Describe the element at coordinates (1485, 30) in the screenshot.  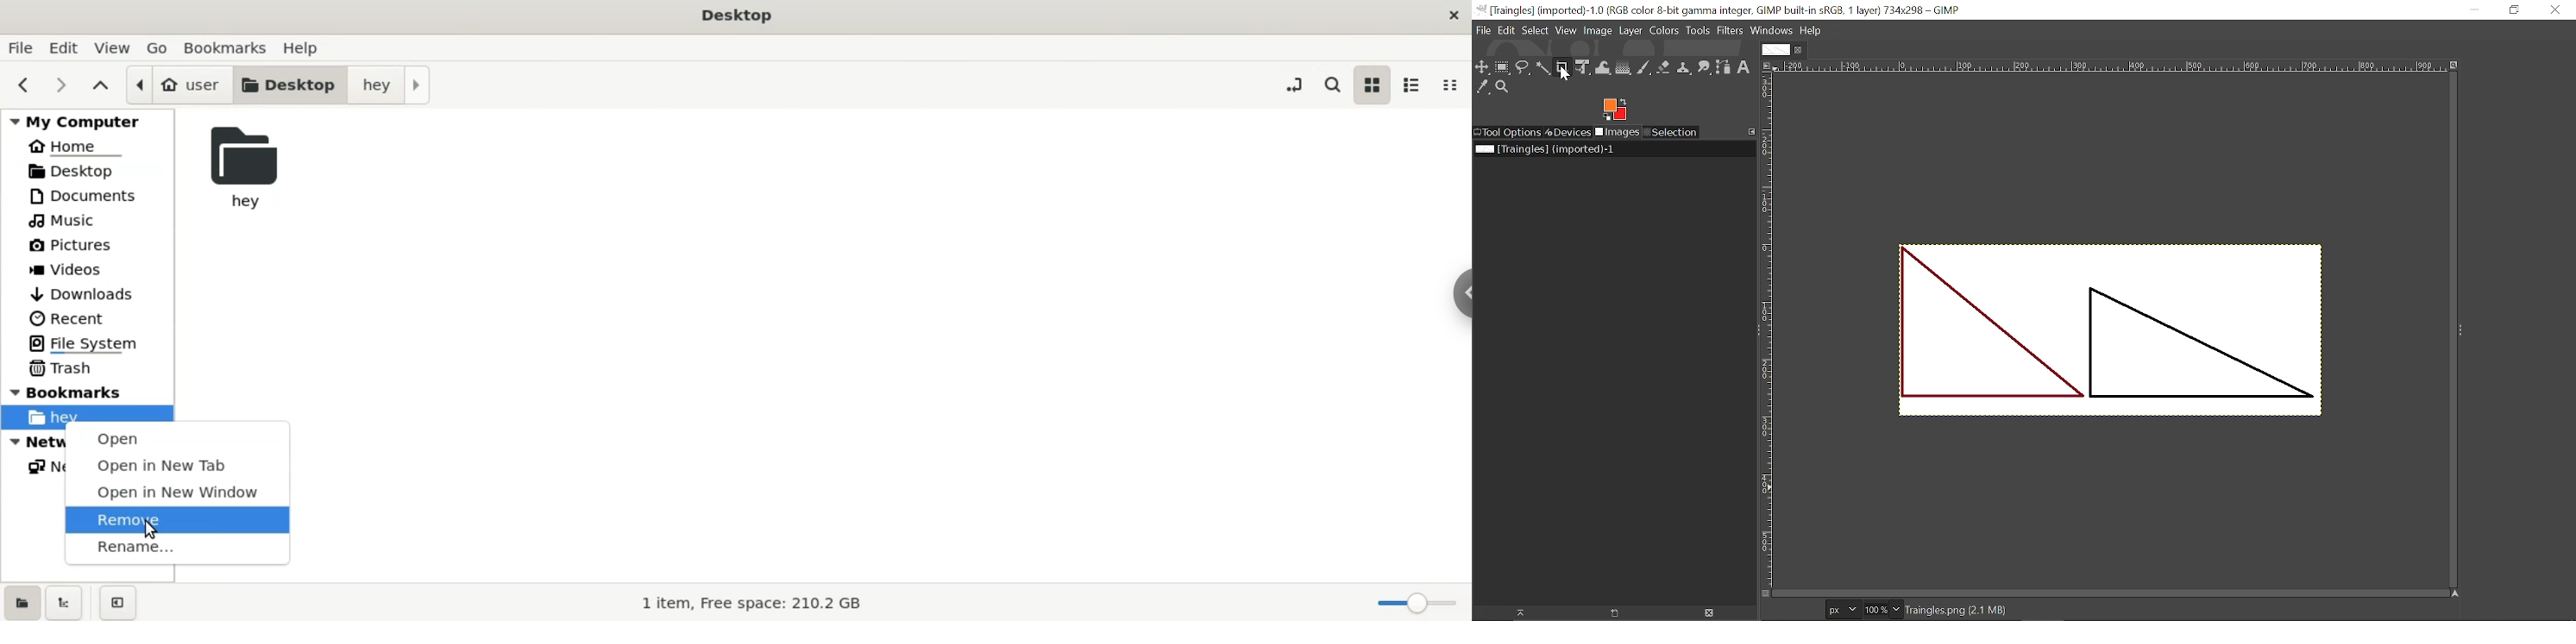
I see `File` at that location.